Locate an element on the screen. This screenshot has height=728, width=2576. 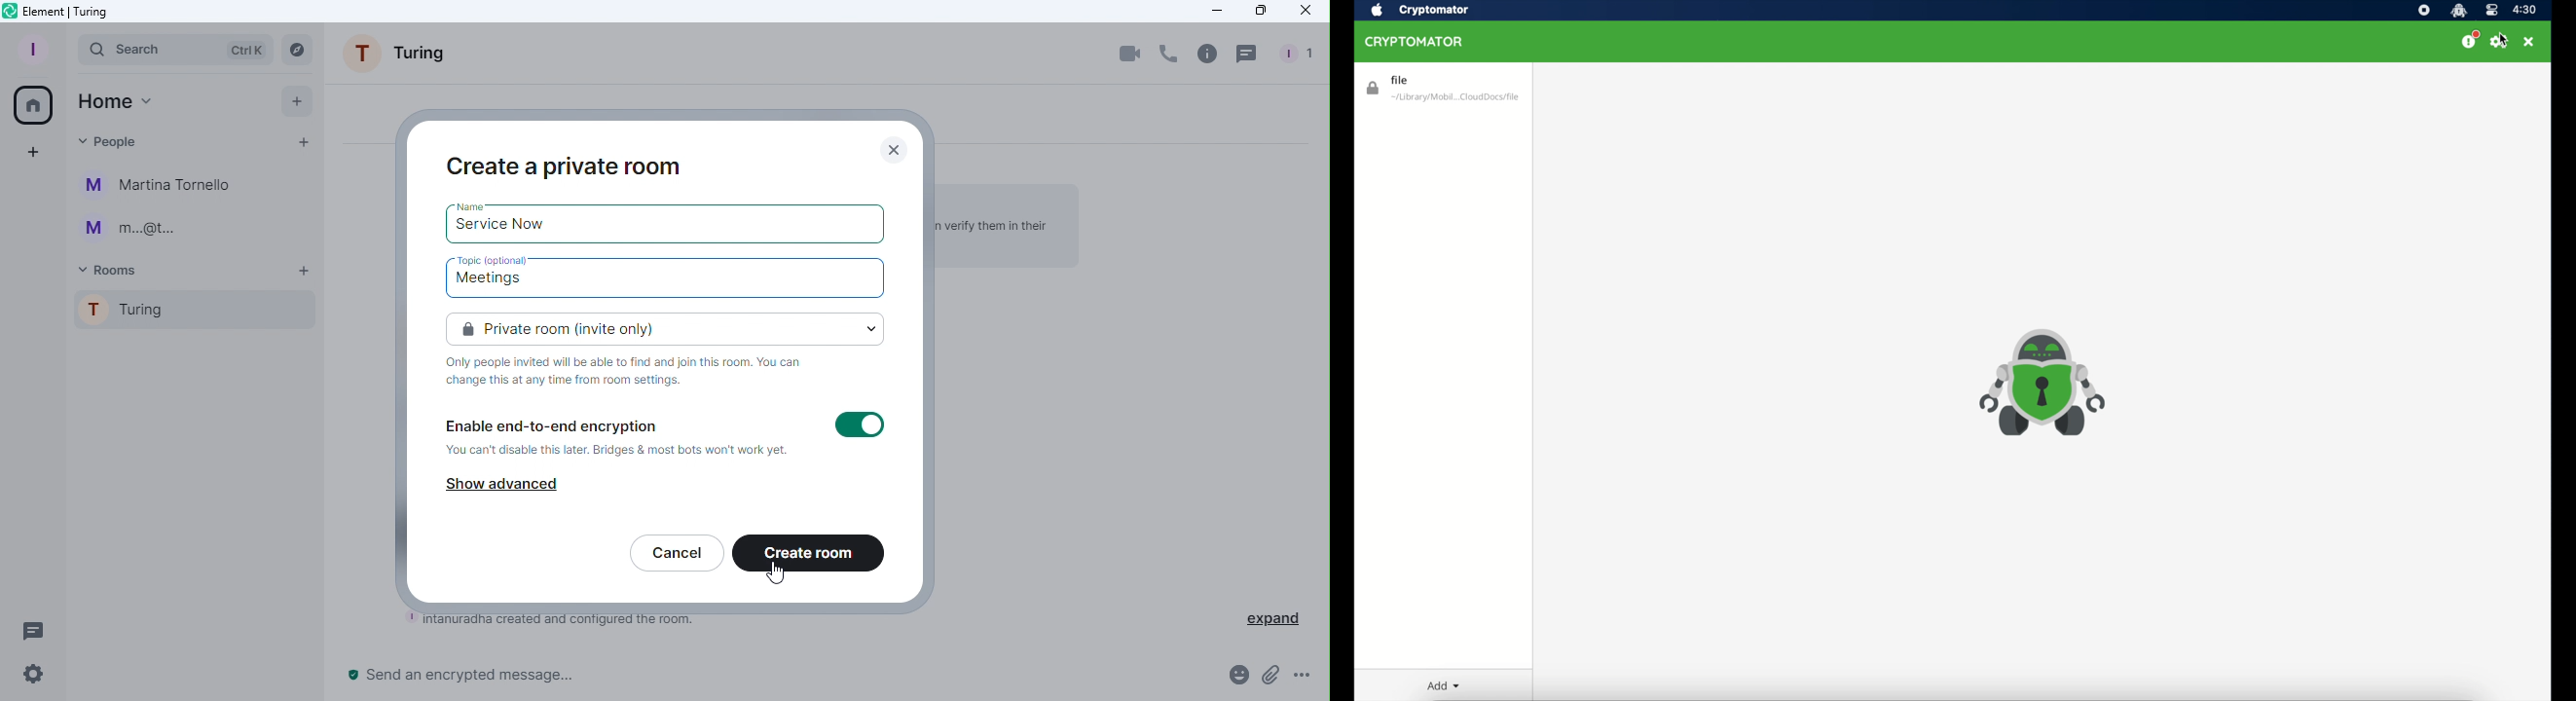
cursor is located at coordinates (2504, 40).